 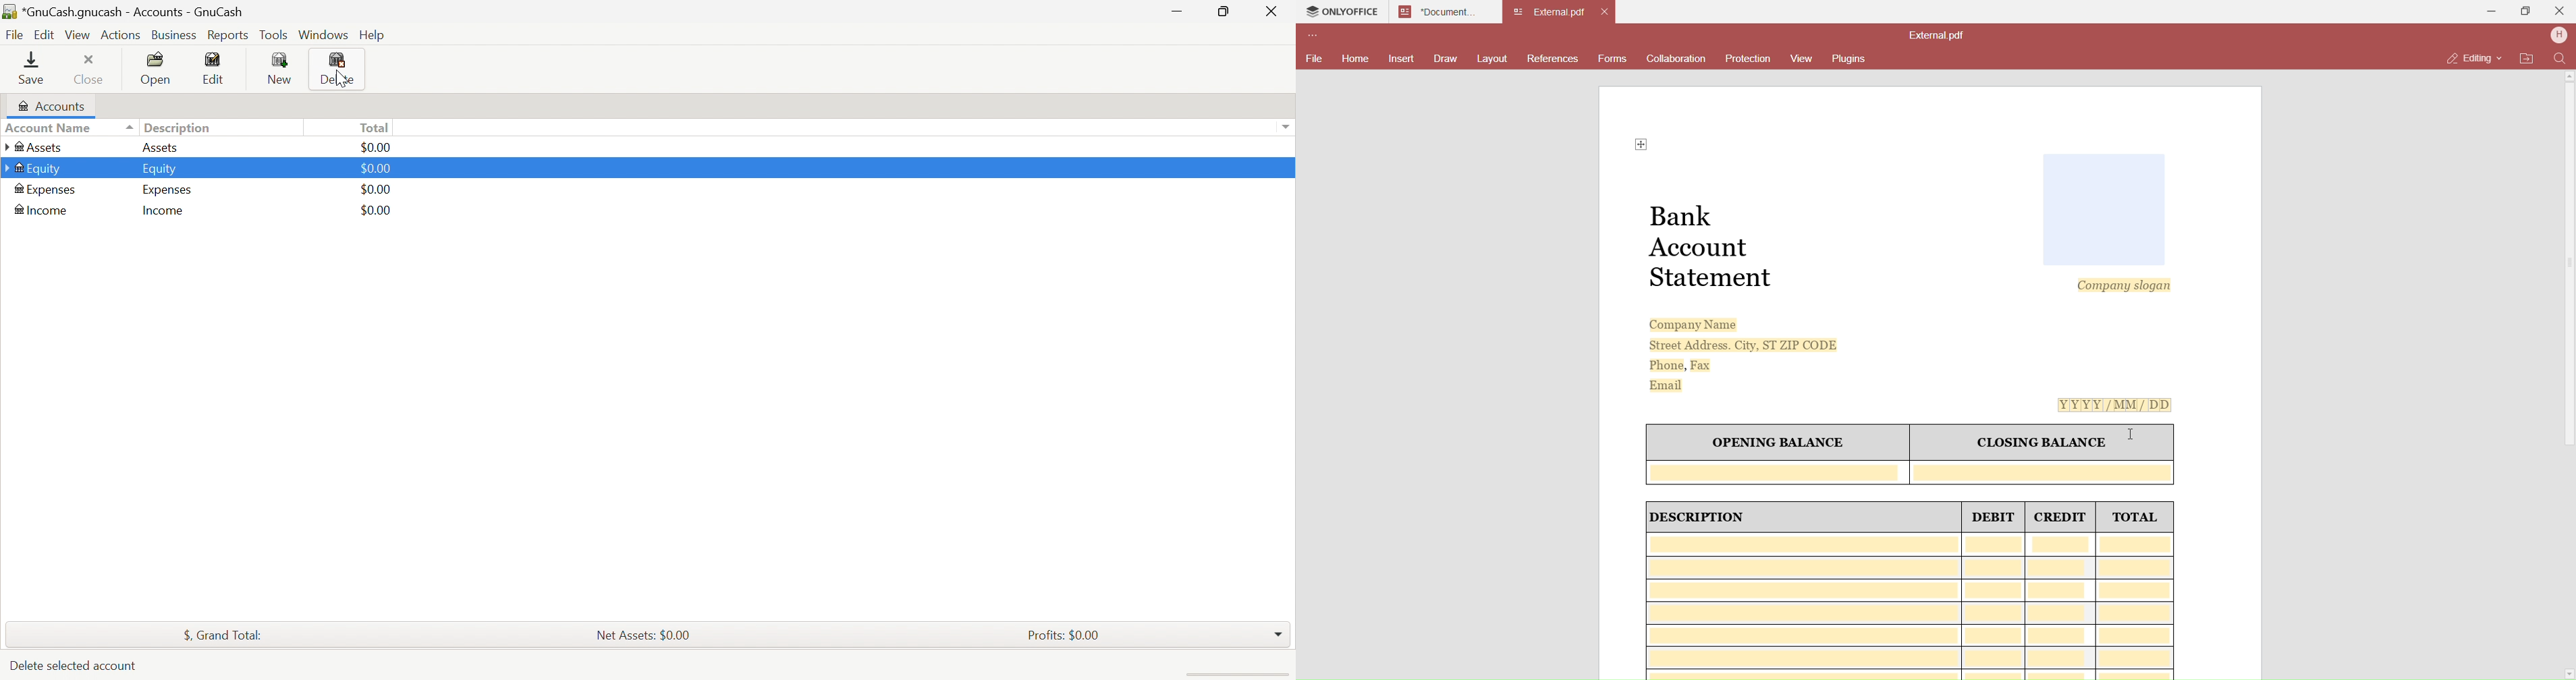 What do you see at coordinates (44, 211) in the screenshot?
I see `Income` at bounding box center [44, 211].